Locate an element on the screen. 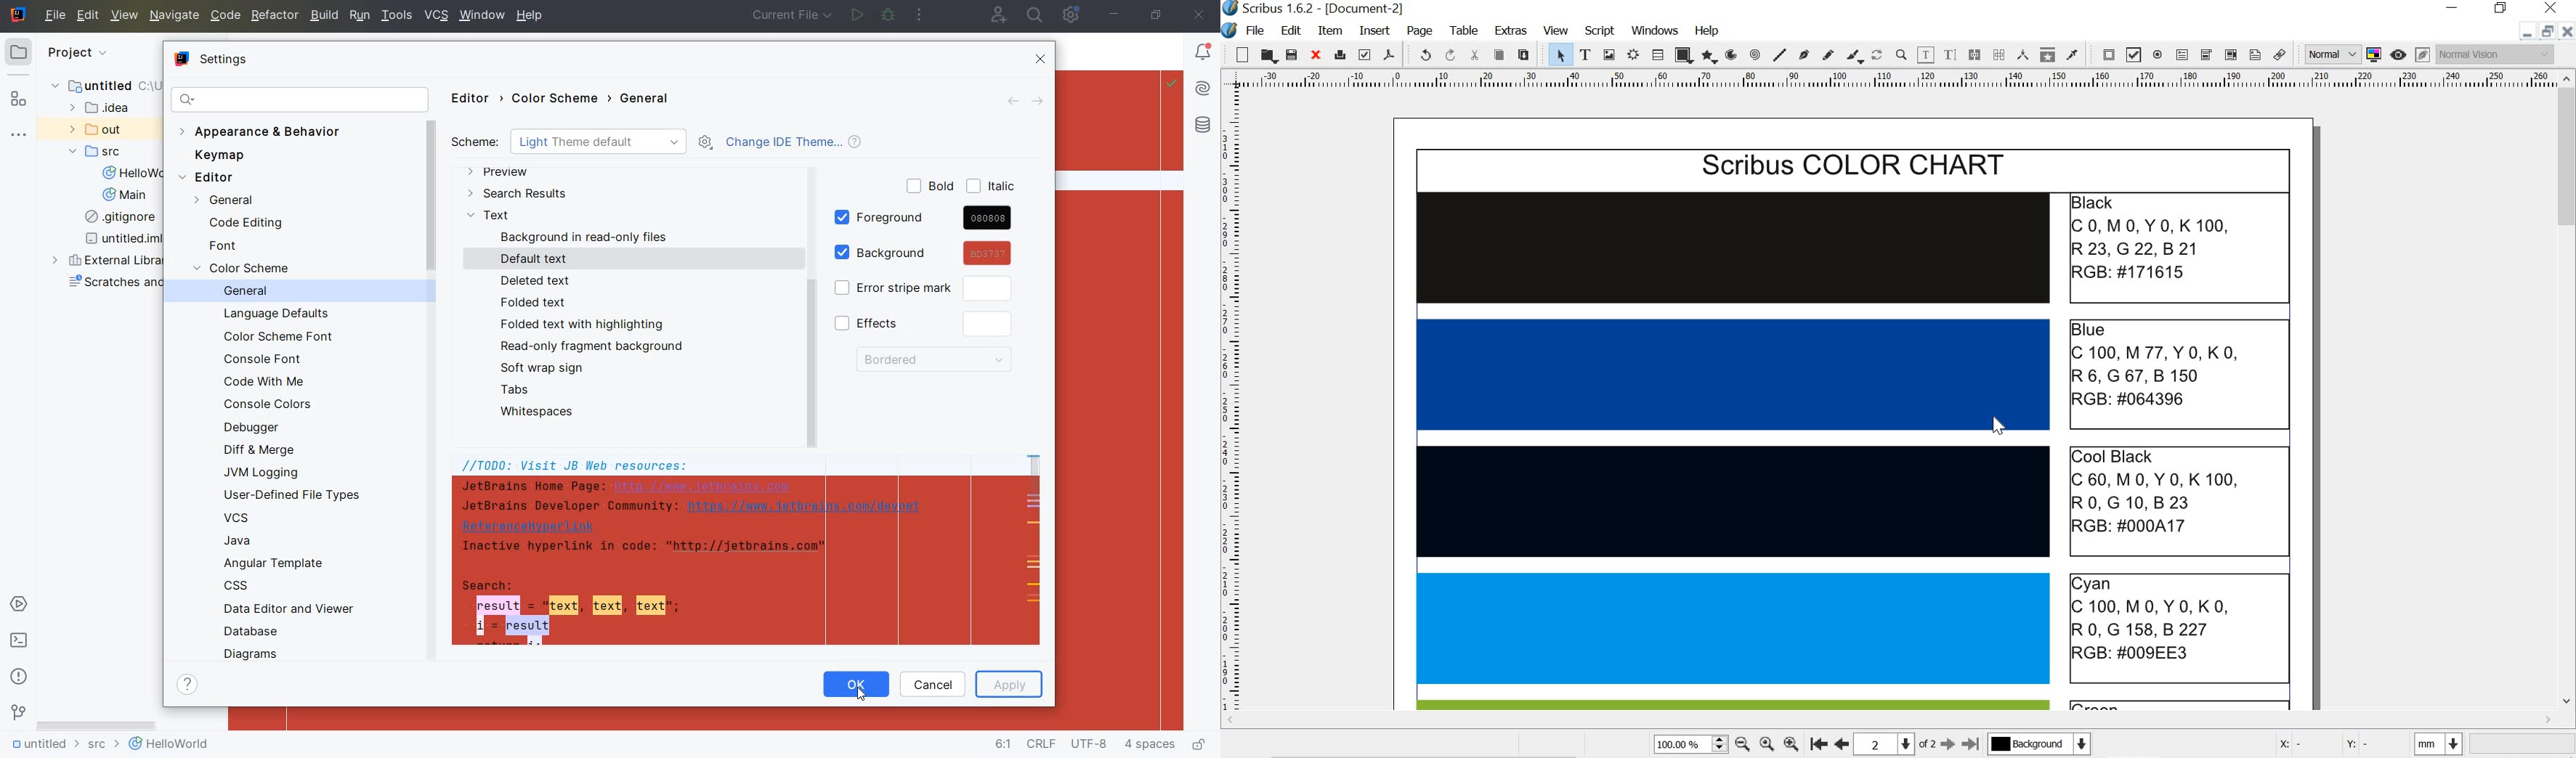  toggle color management system is located at coordinates (2376, 54).